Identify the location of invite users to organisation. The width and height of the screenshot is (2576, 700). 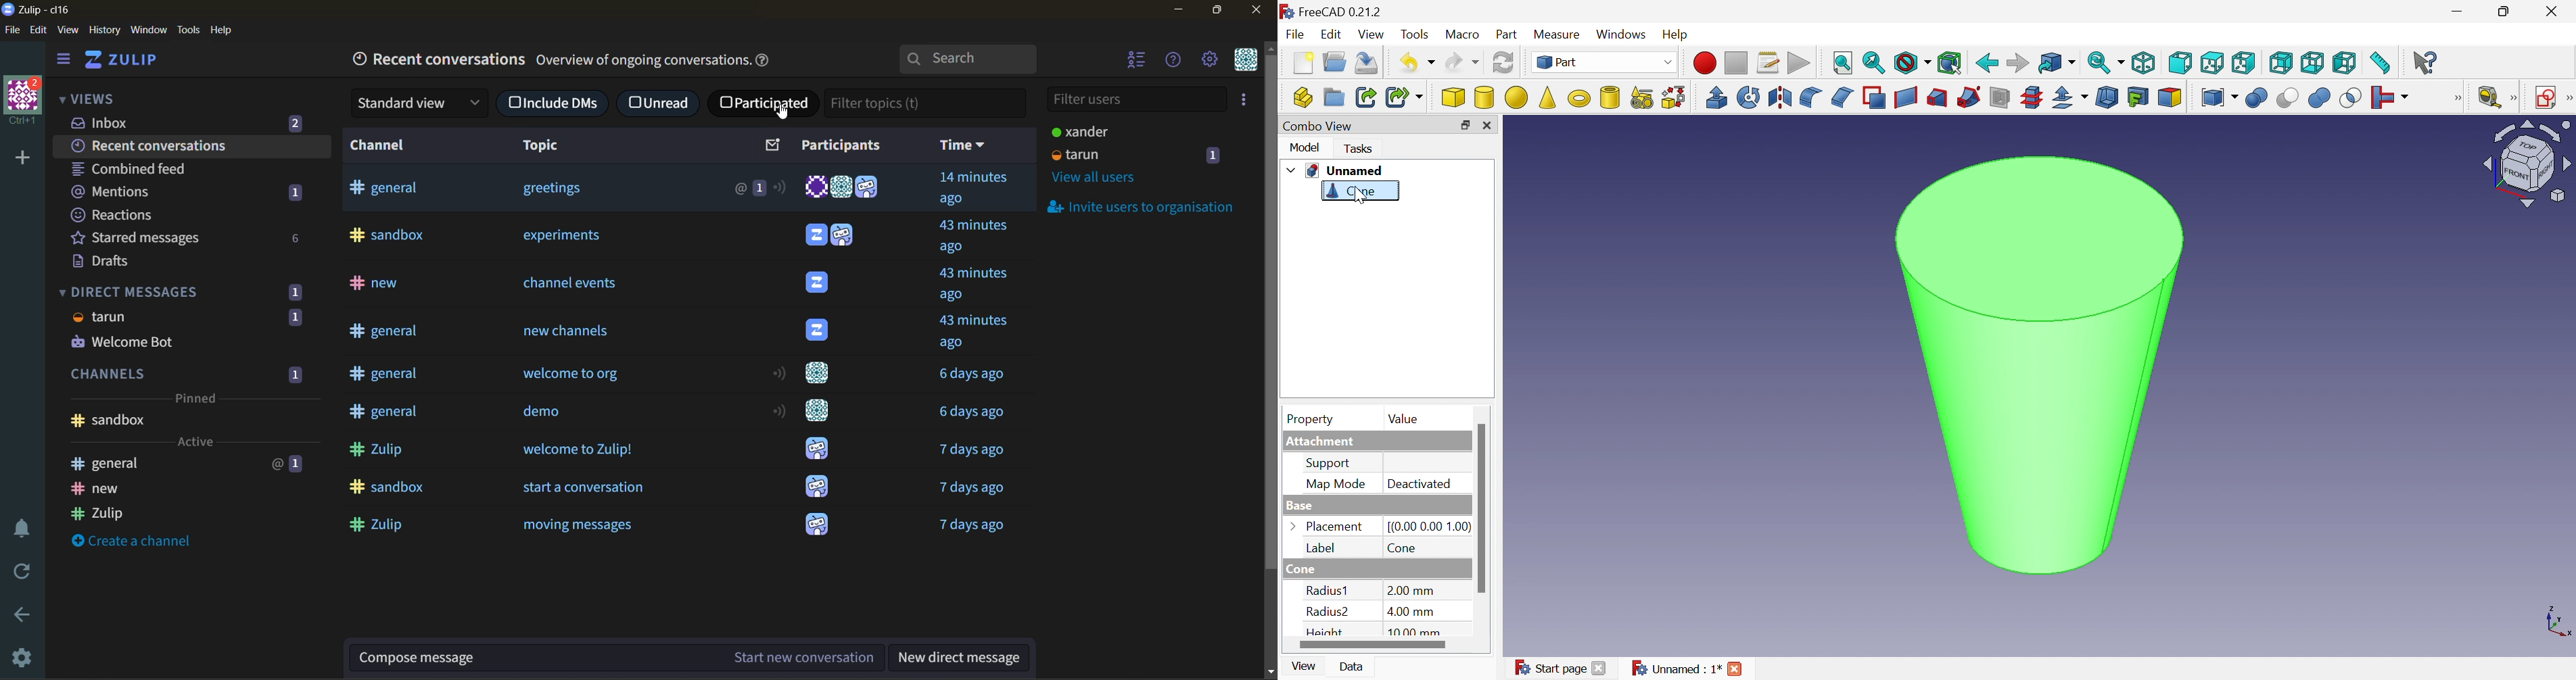
(1146, 208).